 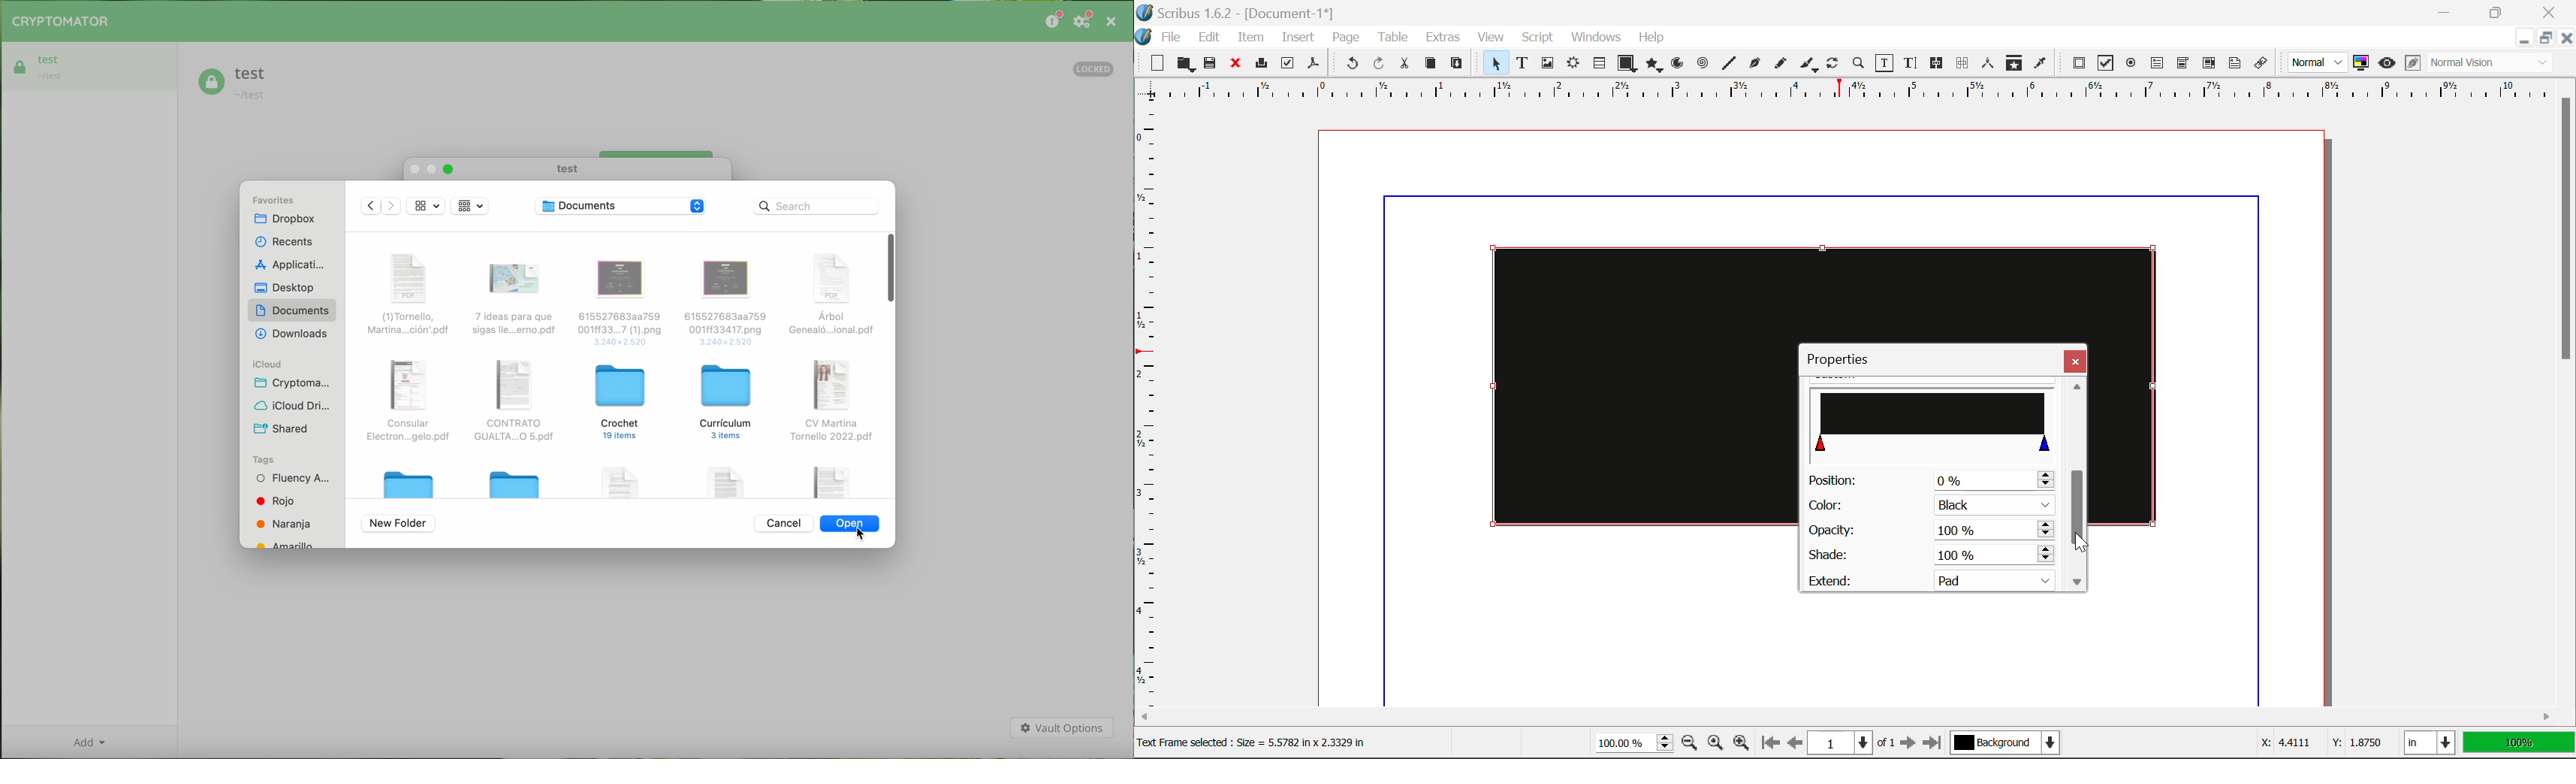 What do you see at coordinates (1445, 38) in the screenshot?
I see `Extras` at bounding box center [1445, 38].